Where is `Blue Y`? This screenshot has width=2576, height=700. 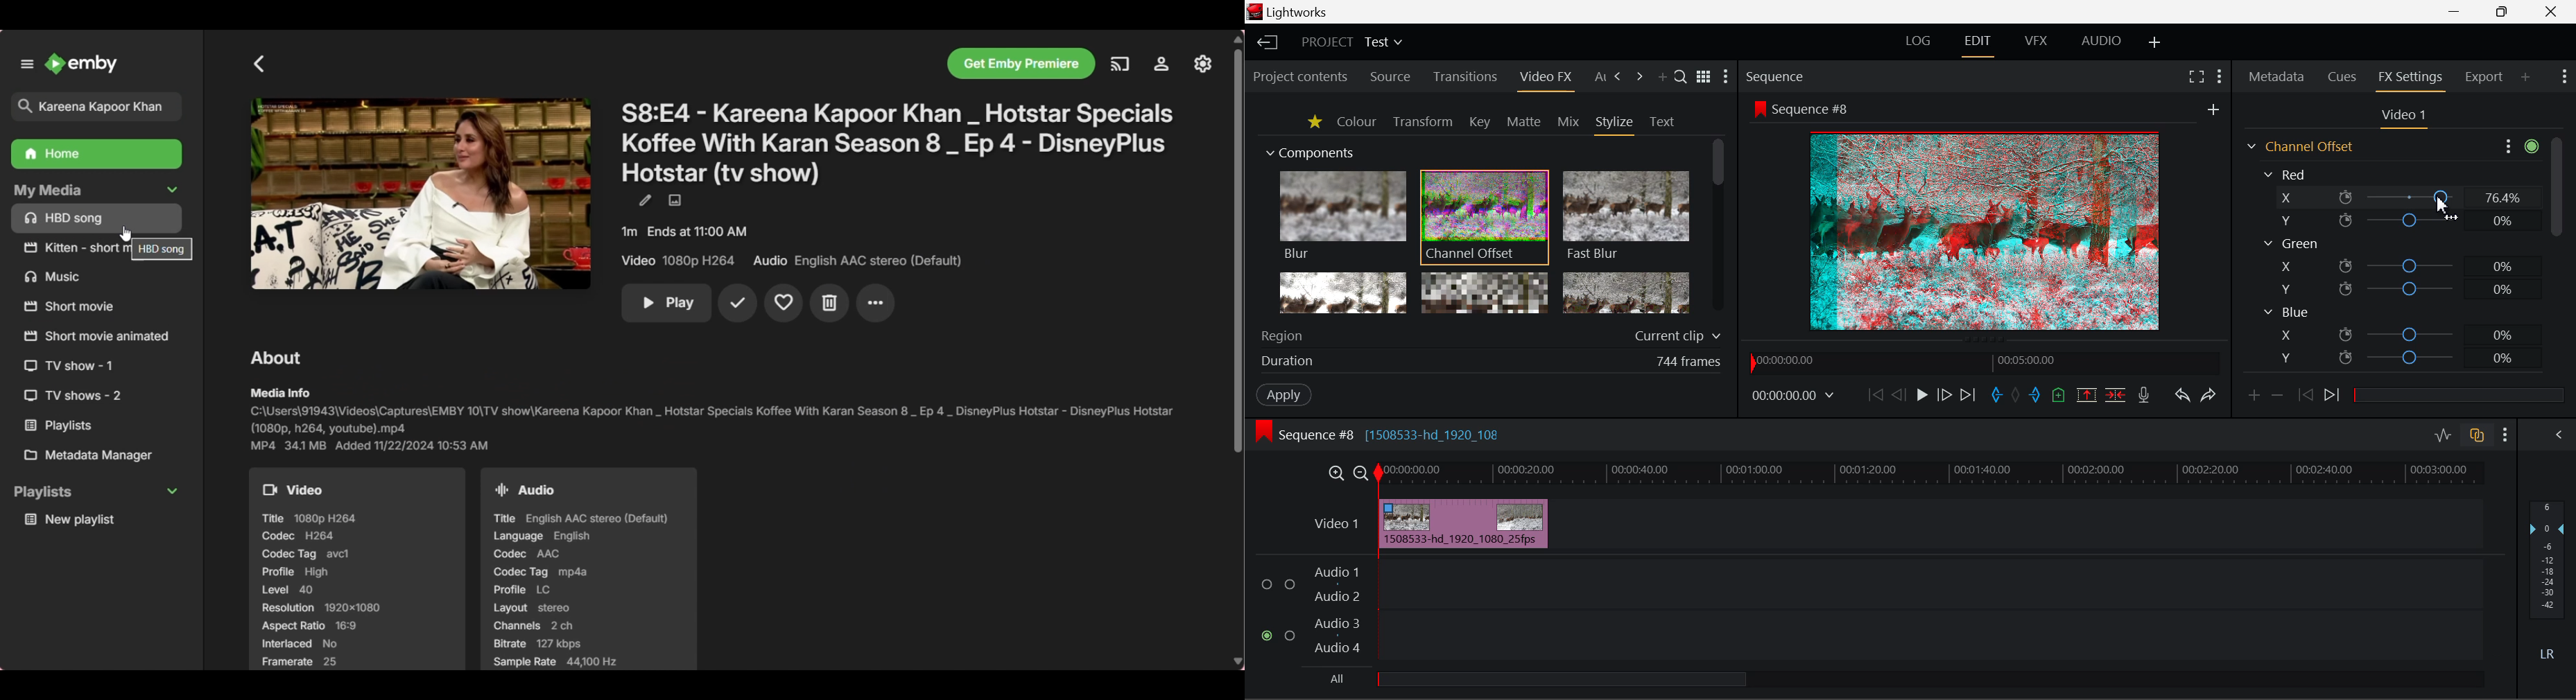 Blue Y is located at coordinates (2401, 356).